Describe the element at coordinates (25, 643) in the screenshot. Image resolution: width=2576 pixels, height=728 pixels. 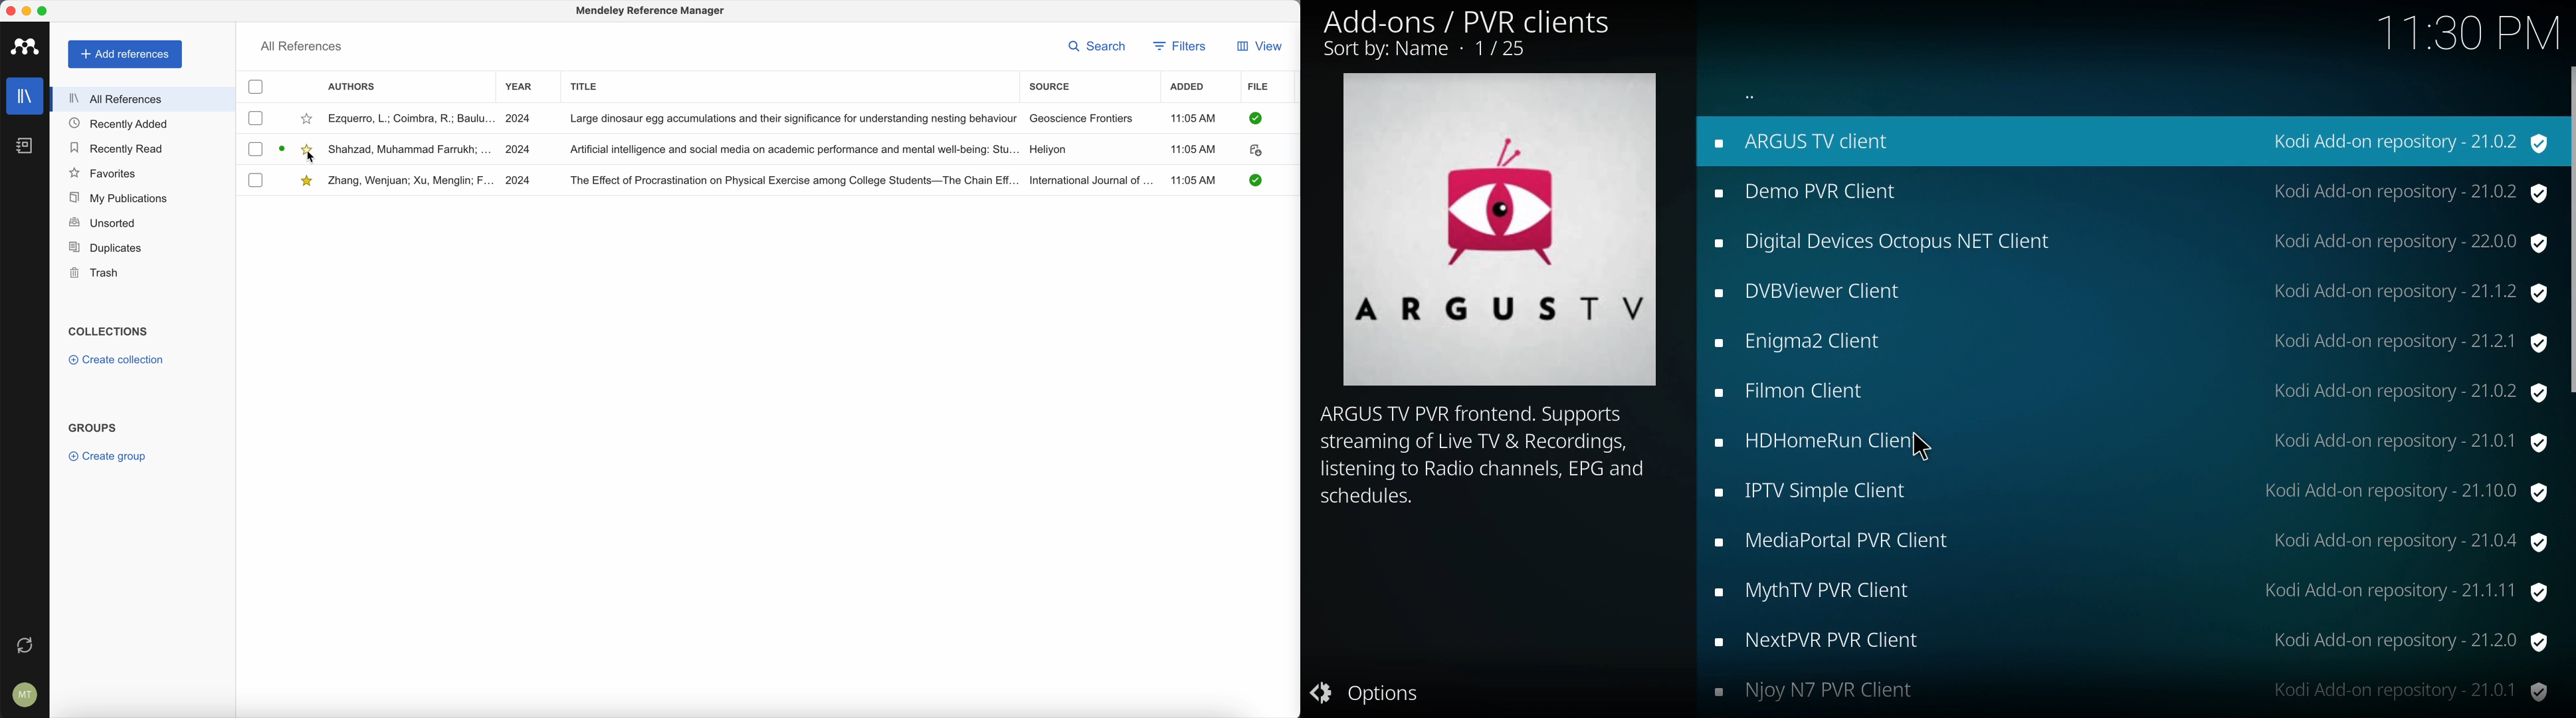
I see `last sync` at that location.